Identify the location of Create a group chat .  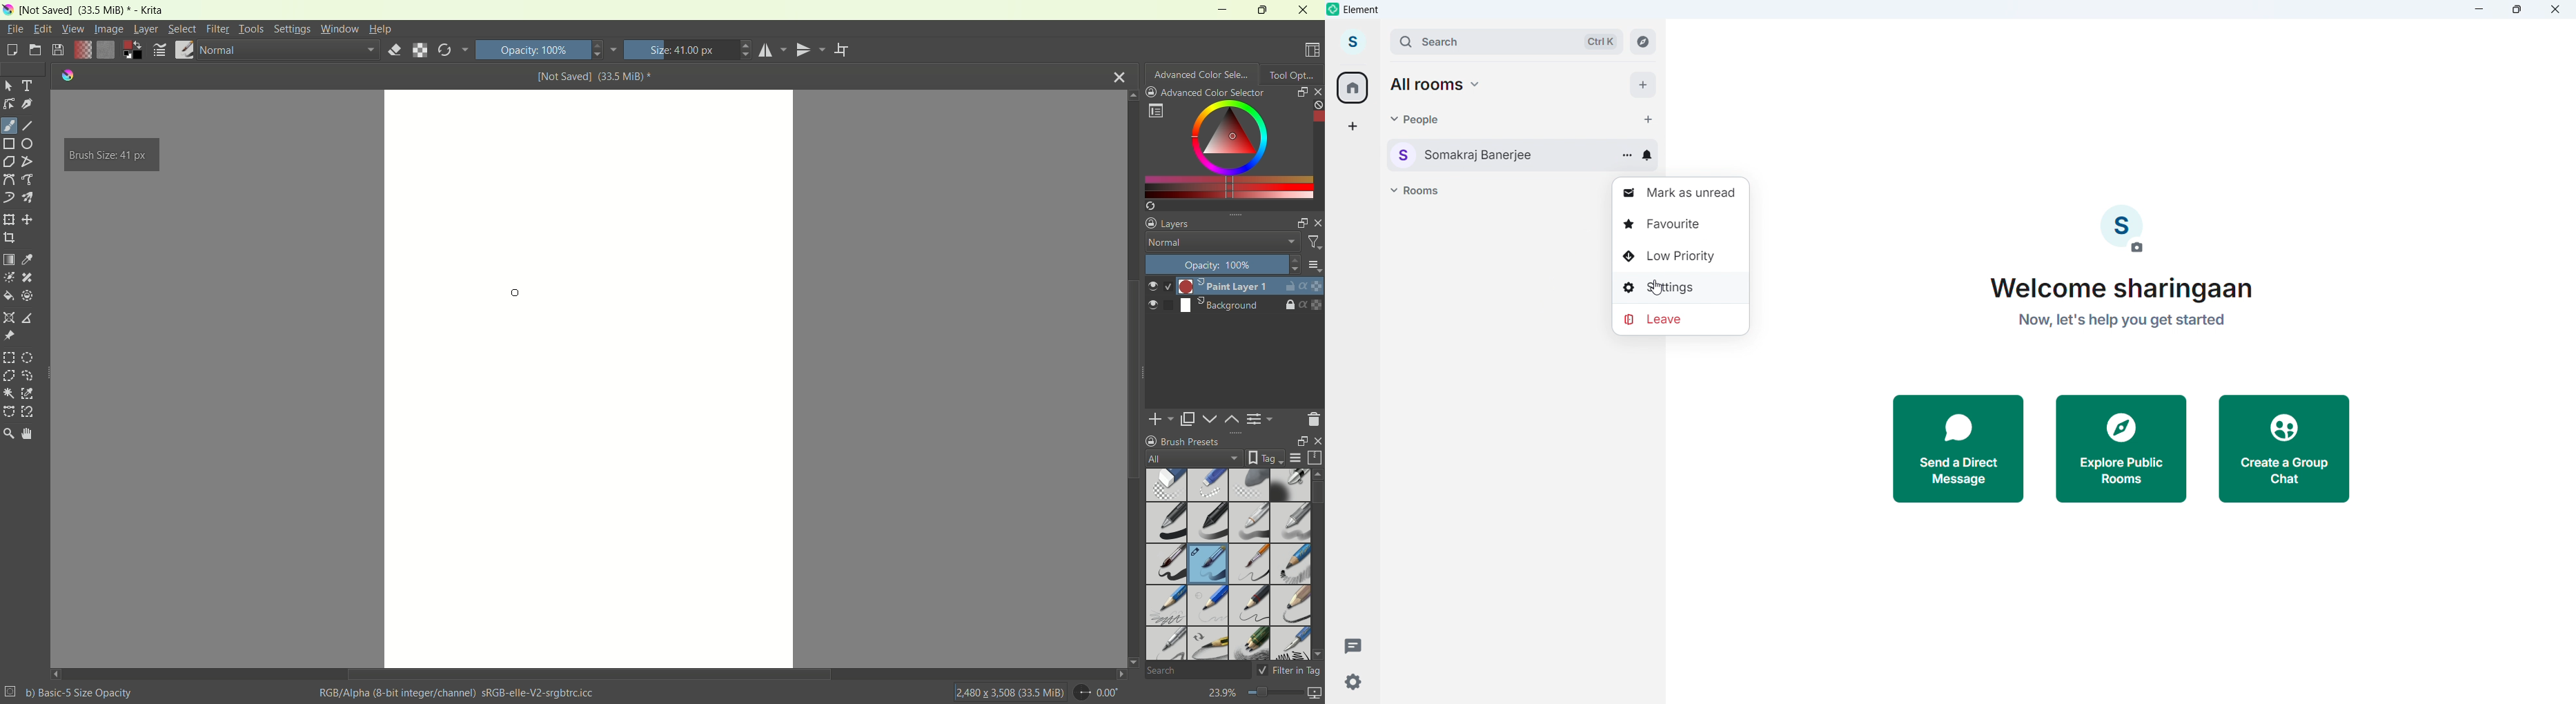
(2286, 449).